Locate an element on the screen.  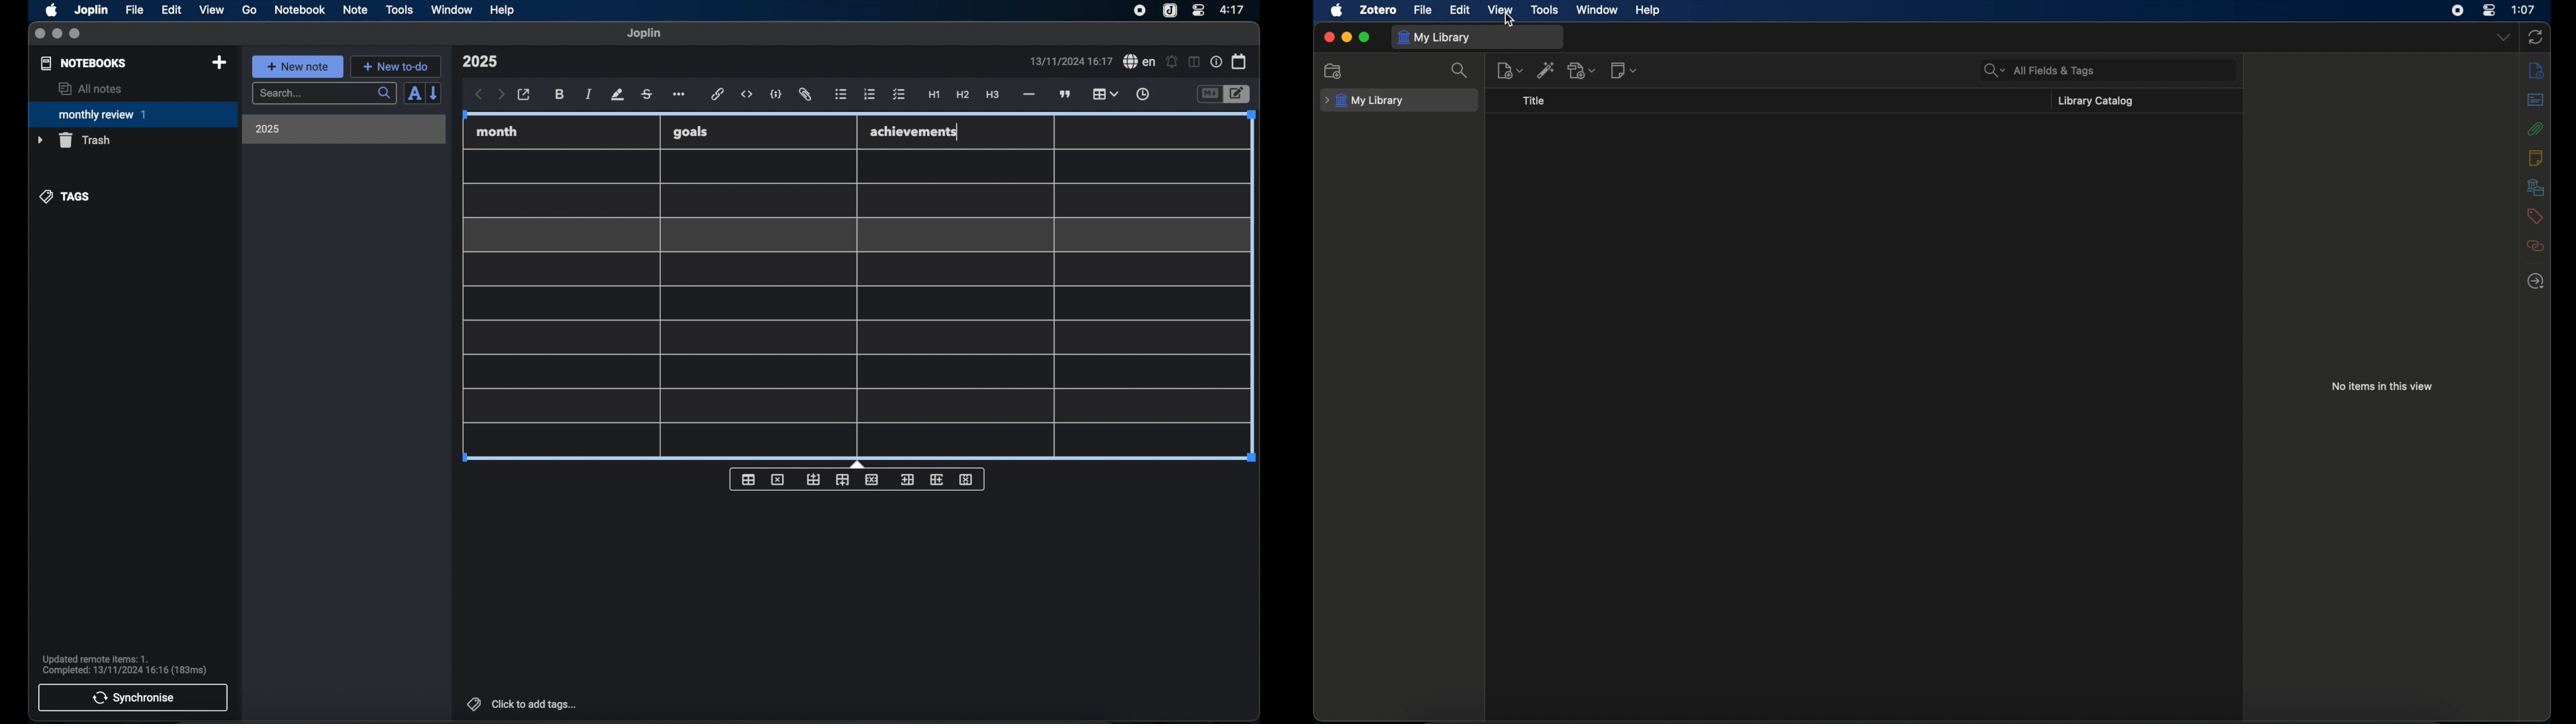
monthly review is located at coordinates (133, 113).